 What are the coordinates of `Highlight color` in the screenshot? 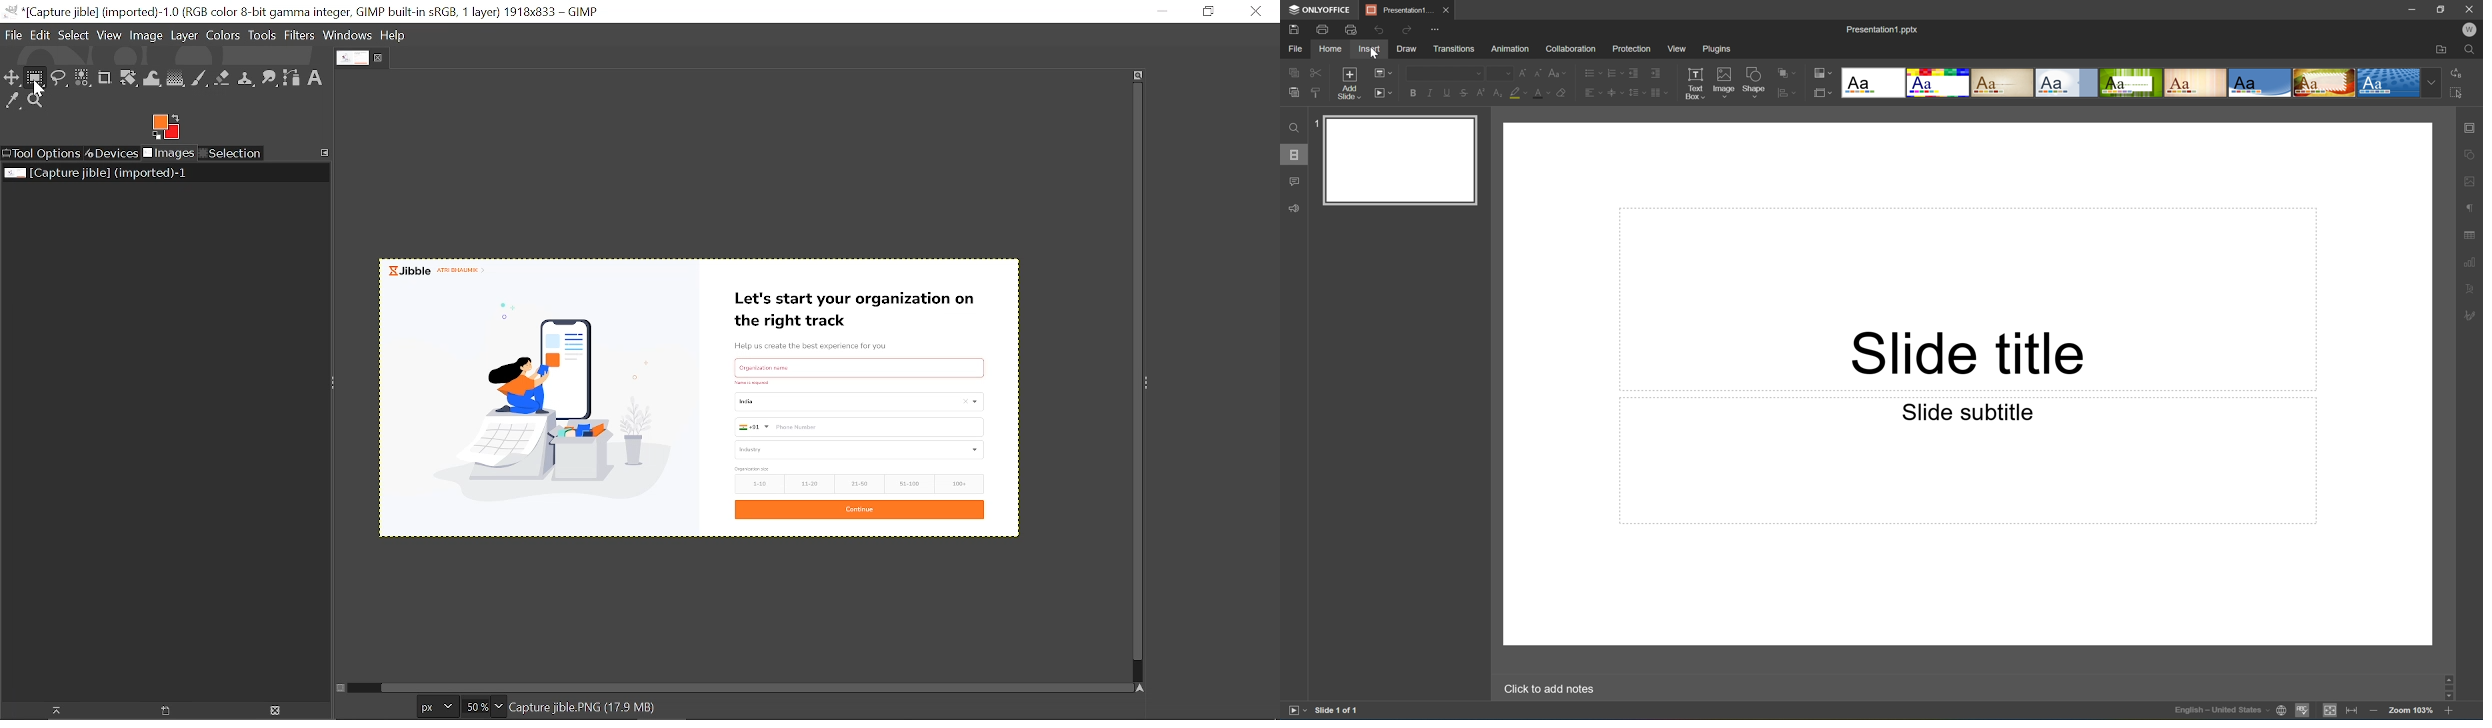 It's located at (1518, 92).